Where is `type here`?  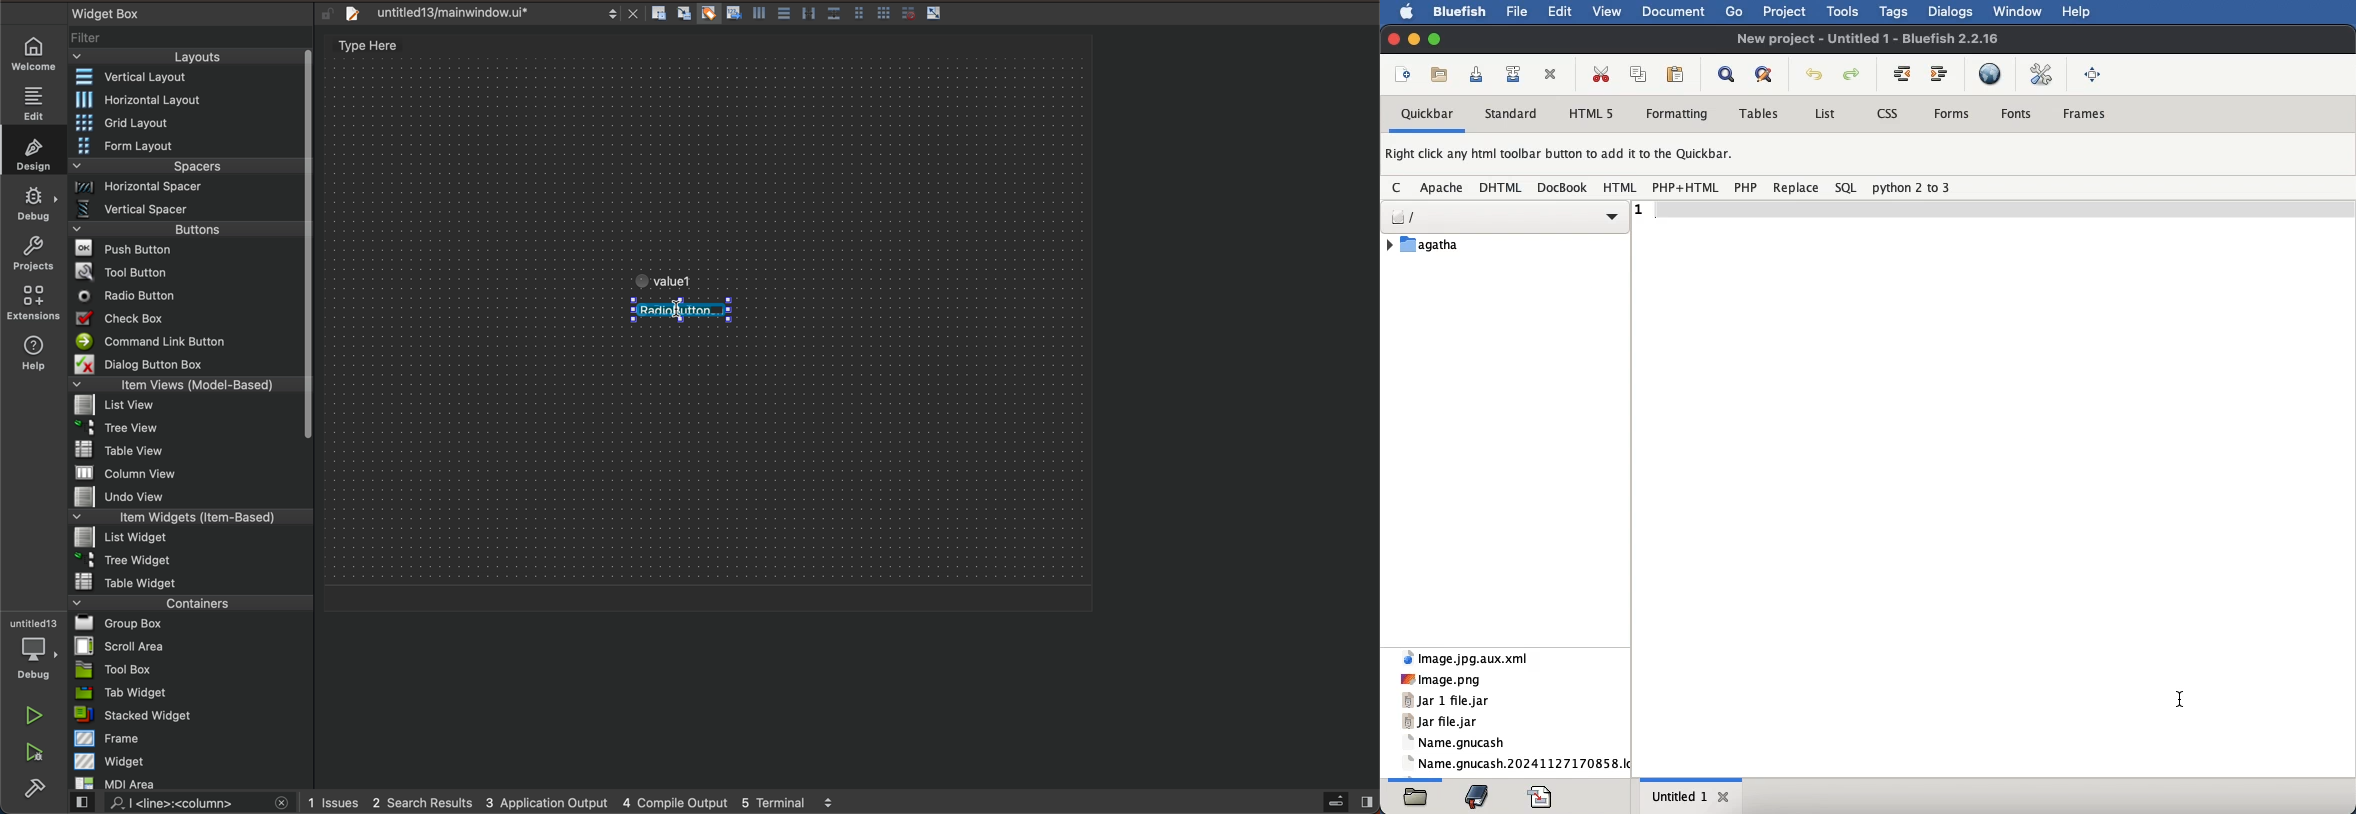 type here is located at coordinates (380, 47).